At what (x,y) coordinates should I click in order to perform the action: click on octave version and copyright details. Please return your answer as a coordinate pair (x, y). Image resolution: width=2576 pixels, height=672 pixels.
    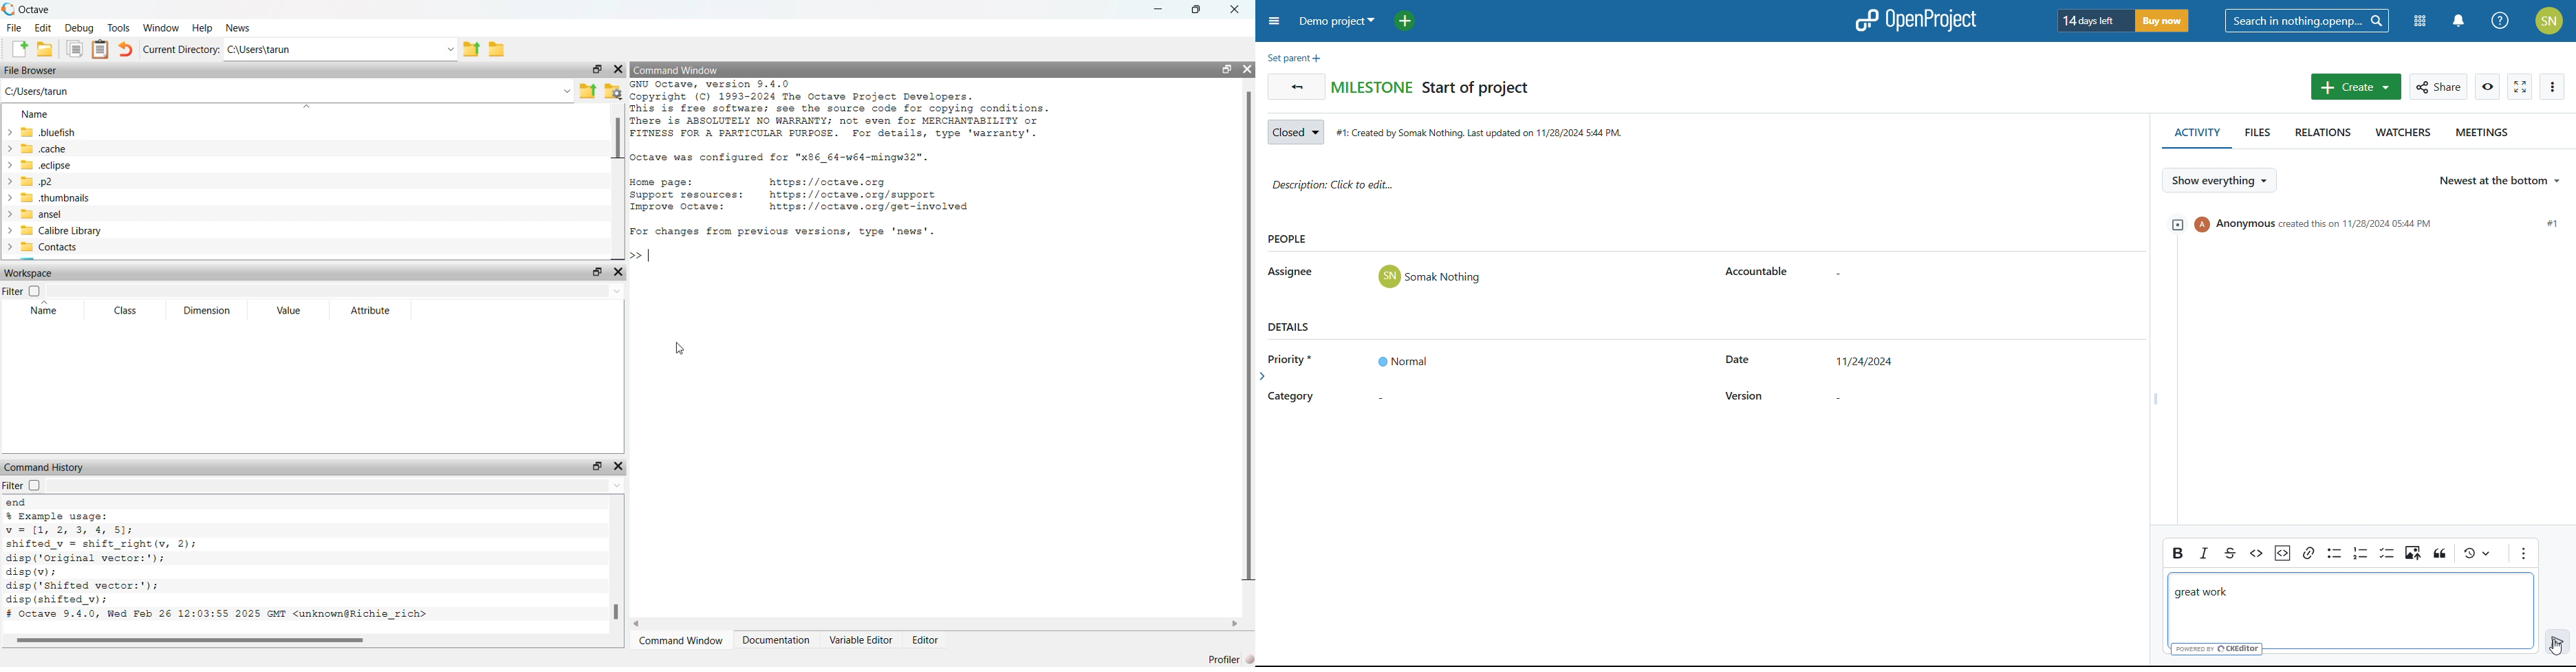
    Looking at the image, I should click on (857, 111).